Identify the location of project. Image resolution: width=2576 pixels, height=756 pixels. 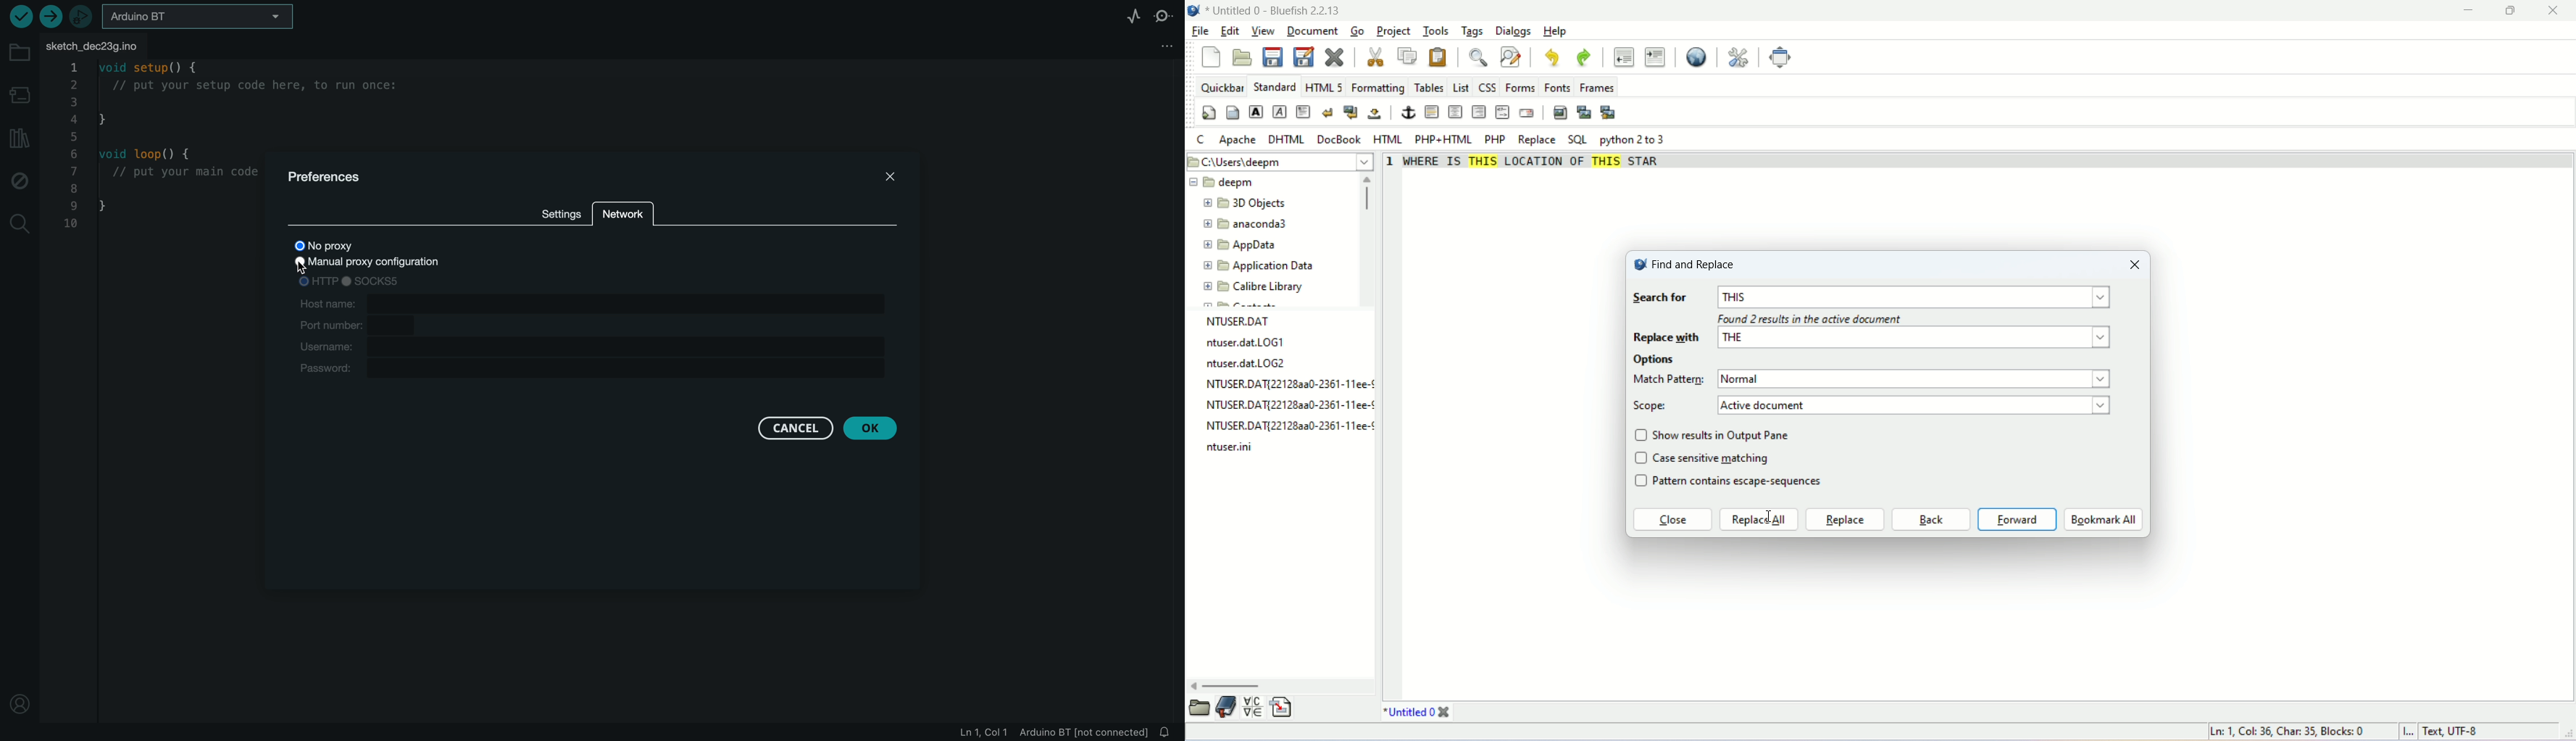
(1393, 31).